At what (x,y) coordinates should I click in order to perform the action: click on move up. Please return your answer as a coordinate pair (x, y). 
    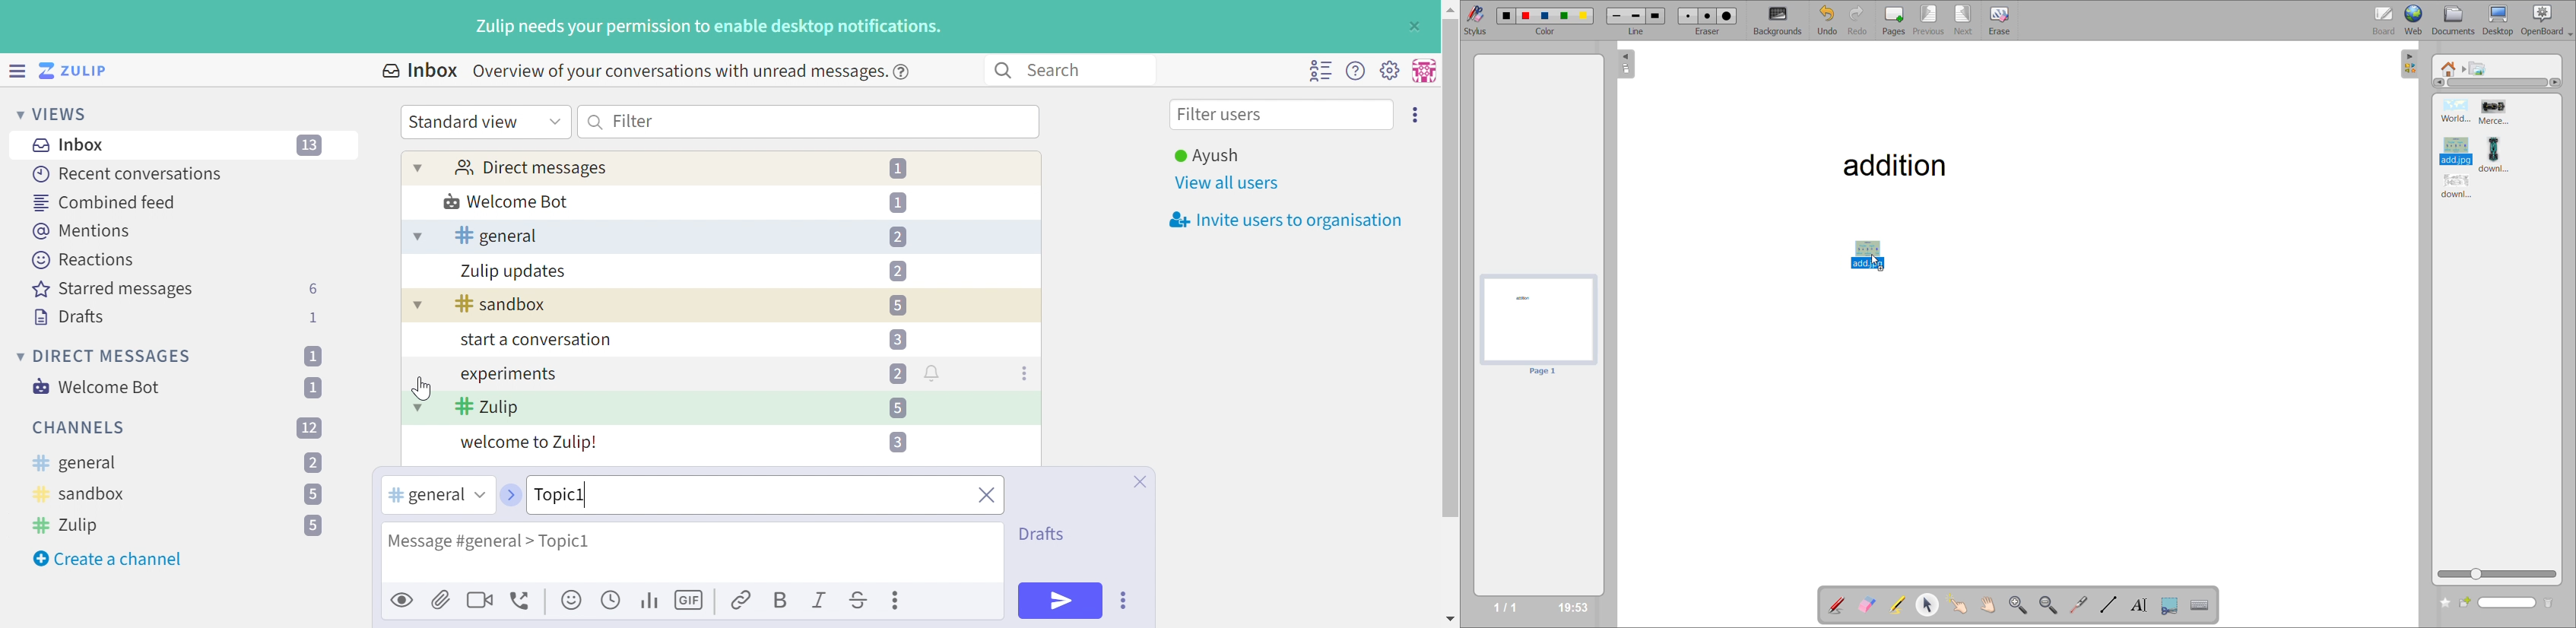
    Looking at the image, I should click on (1449, 8).